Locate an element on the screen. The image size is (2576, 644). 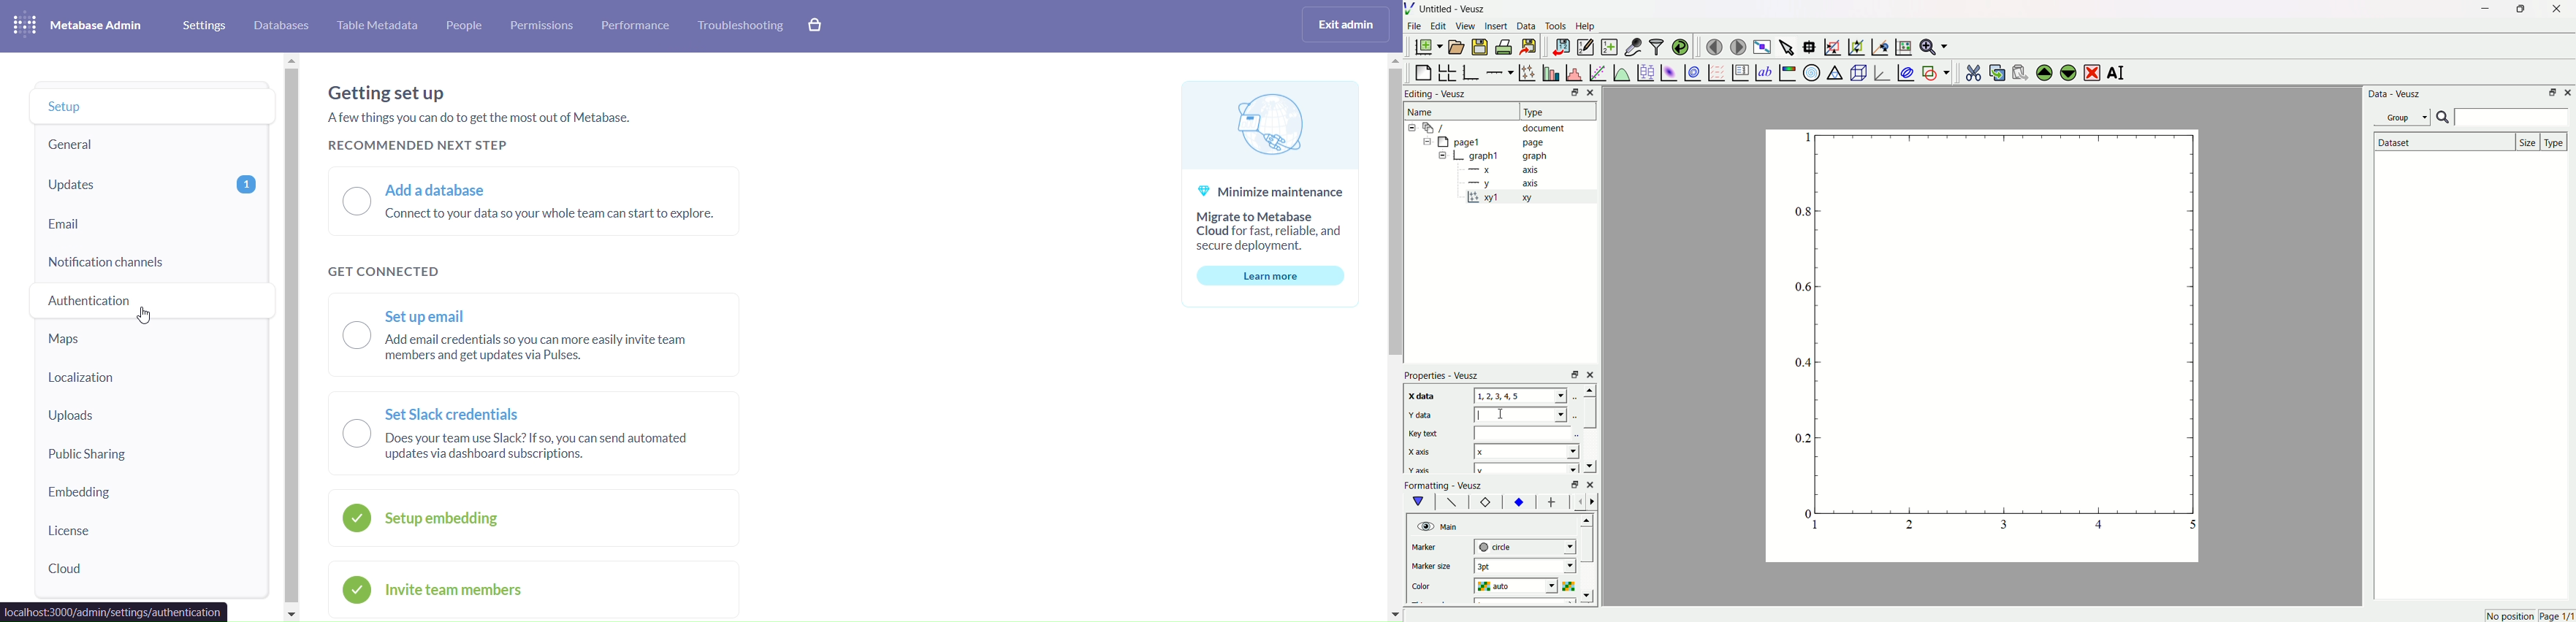
table metabase is located at coordinates (377, 26).